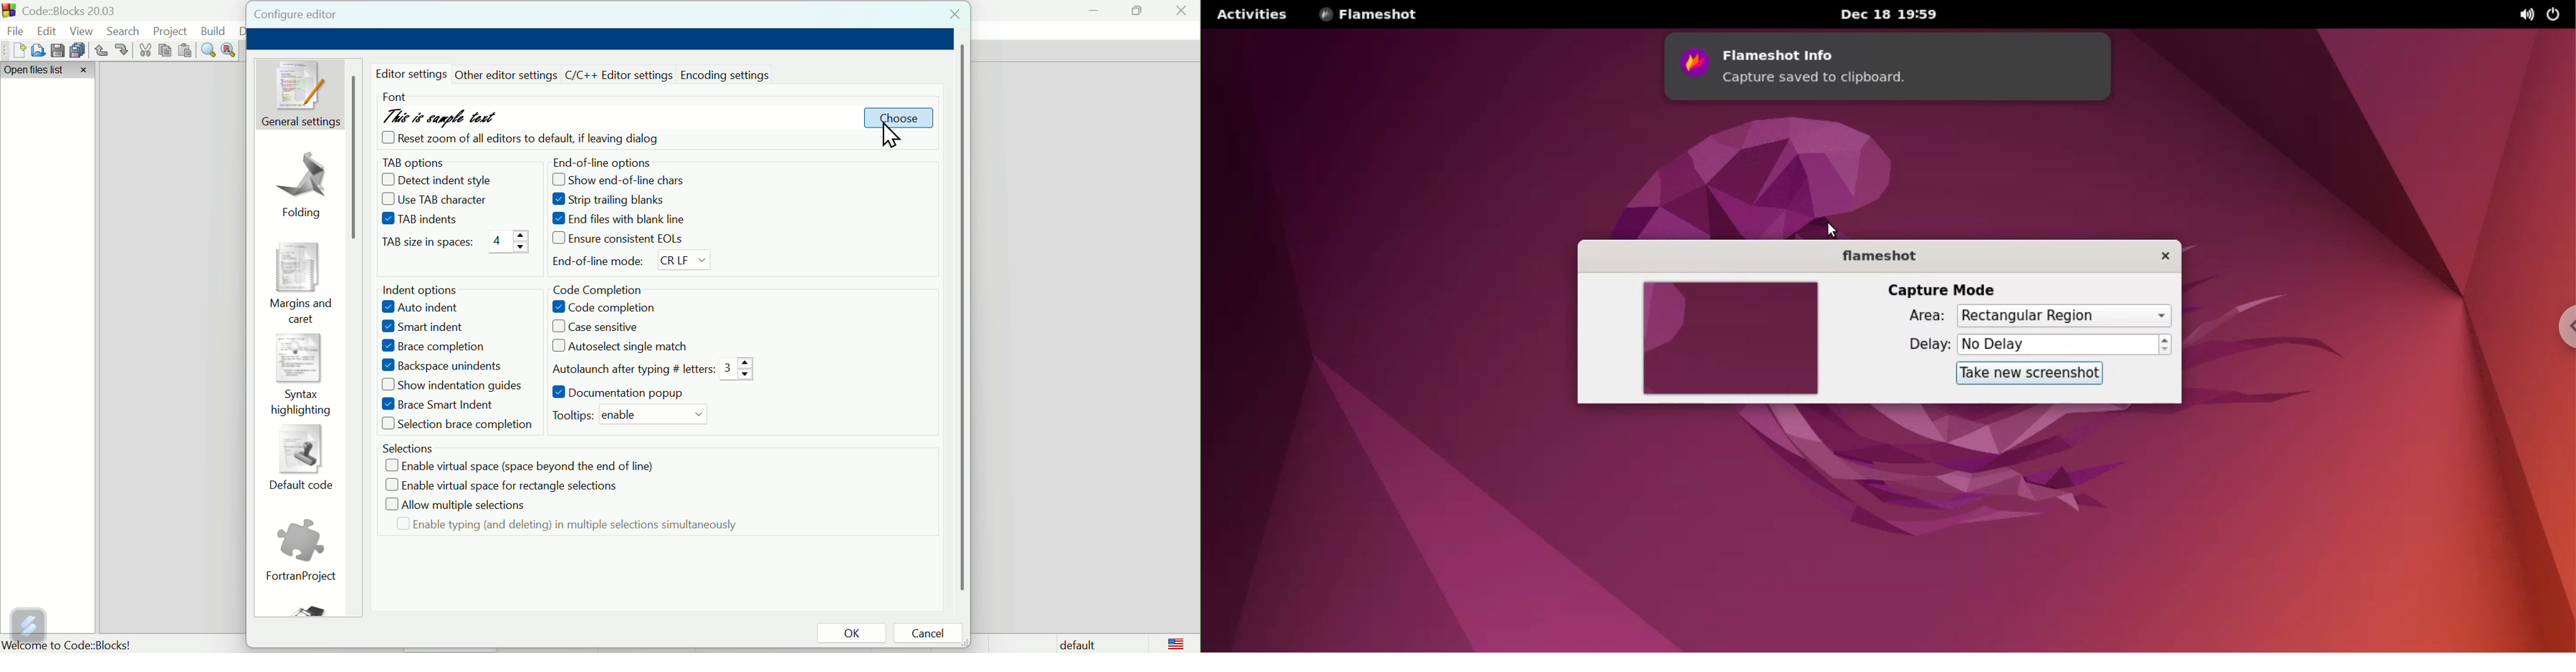 Image resolution: width=2576 pixels, height=672 pixels. Describe the element at coordinates (300, 376) in the screenshot. I see `syntax highlighting` at that location.